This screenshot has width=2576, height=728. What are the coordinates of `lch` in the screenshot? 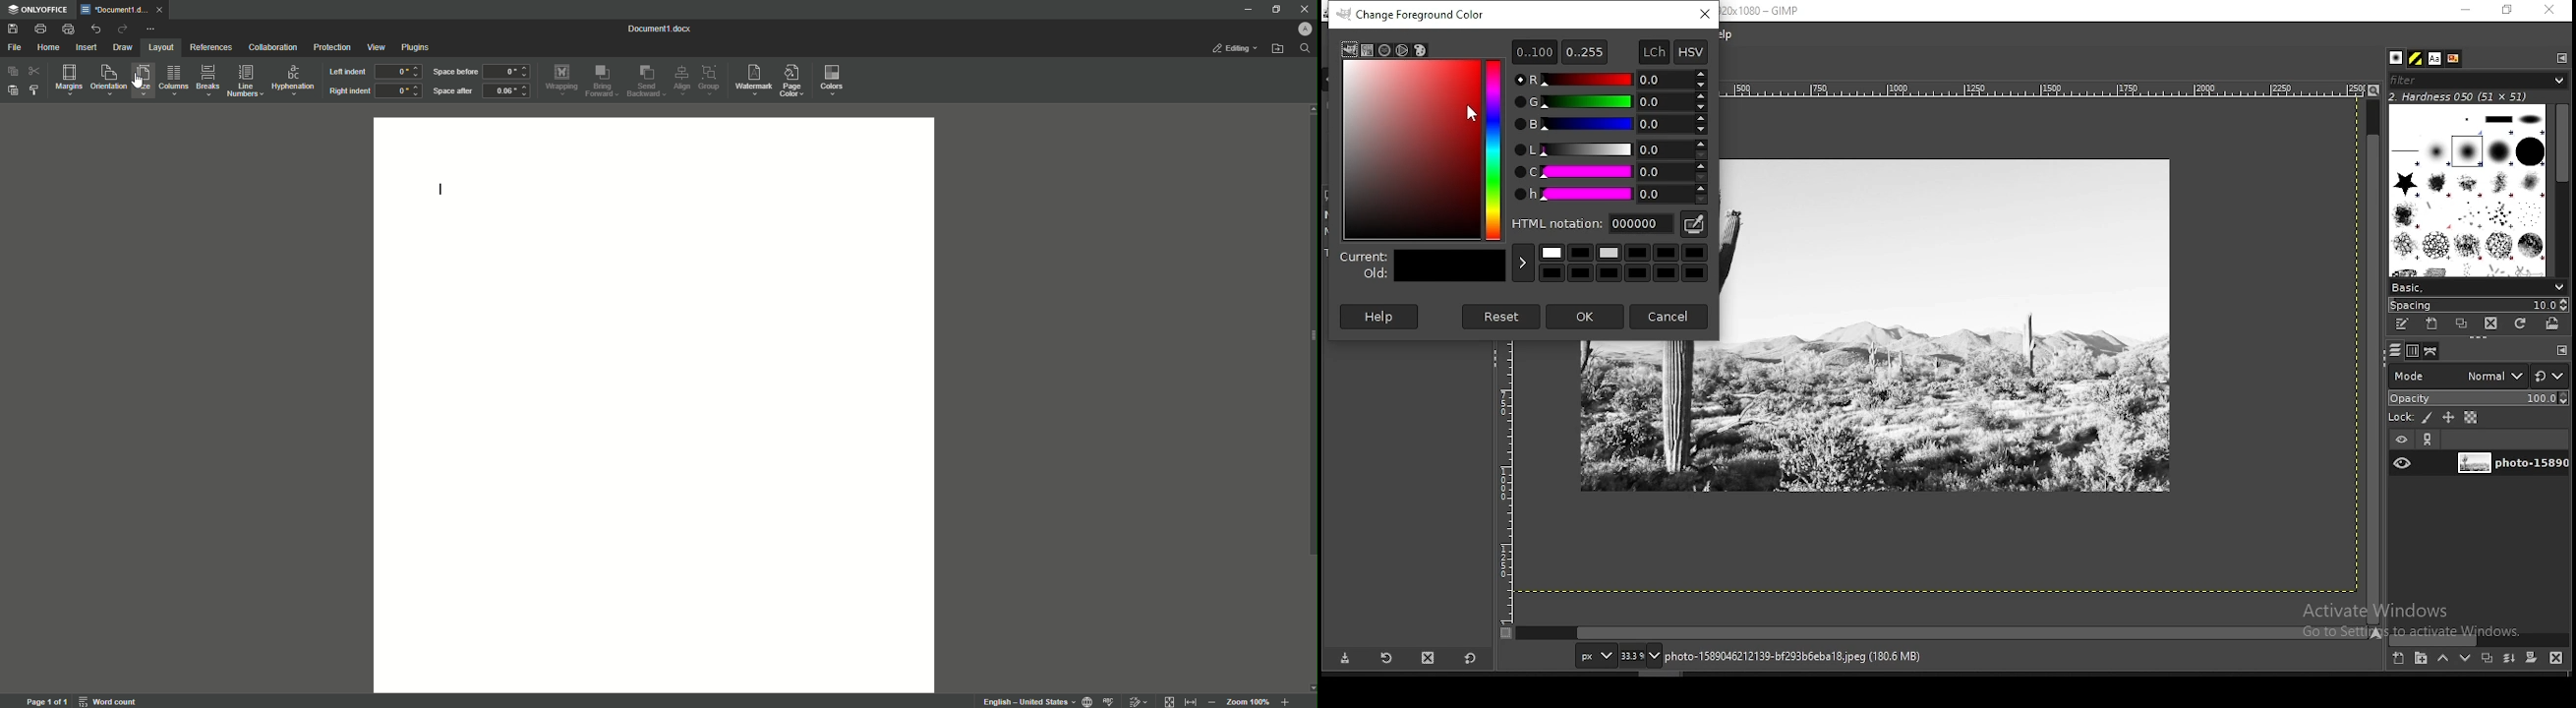 It's located at (1655, 50).